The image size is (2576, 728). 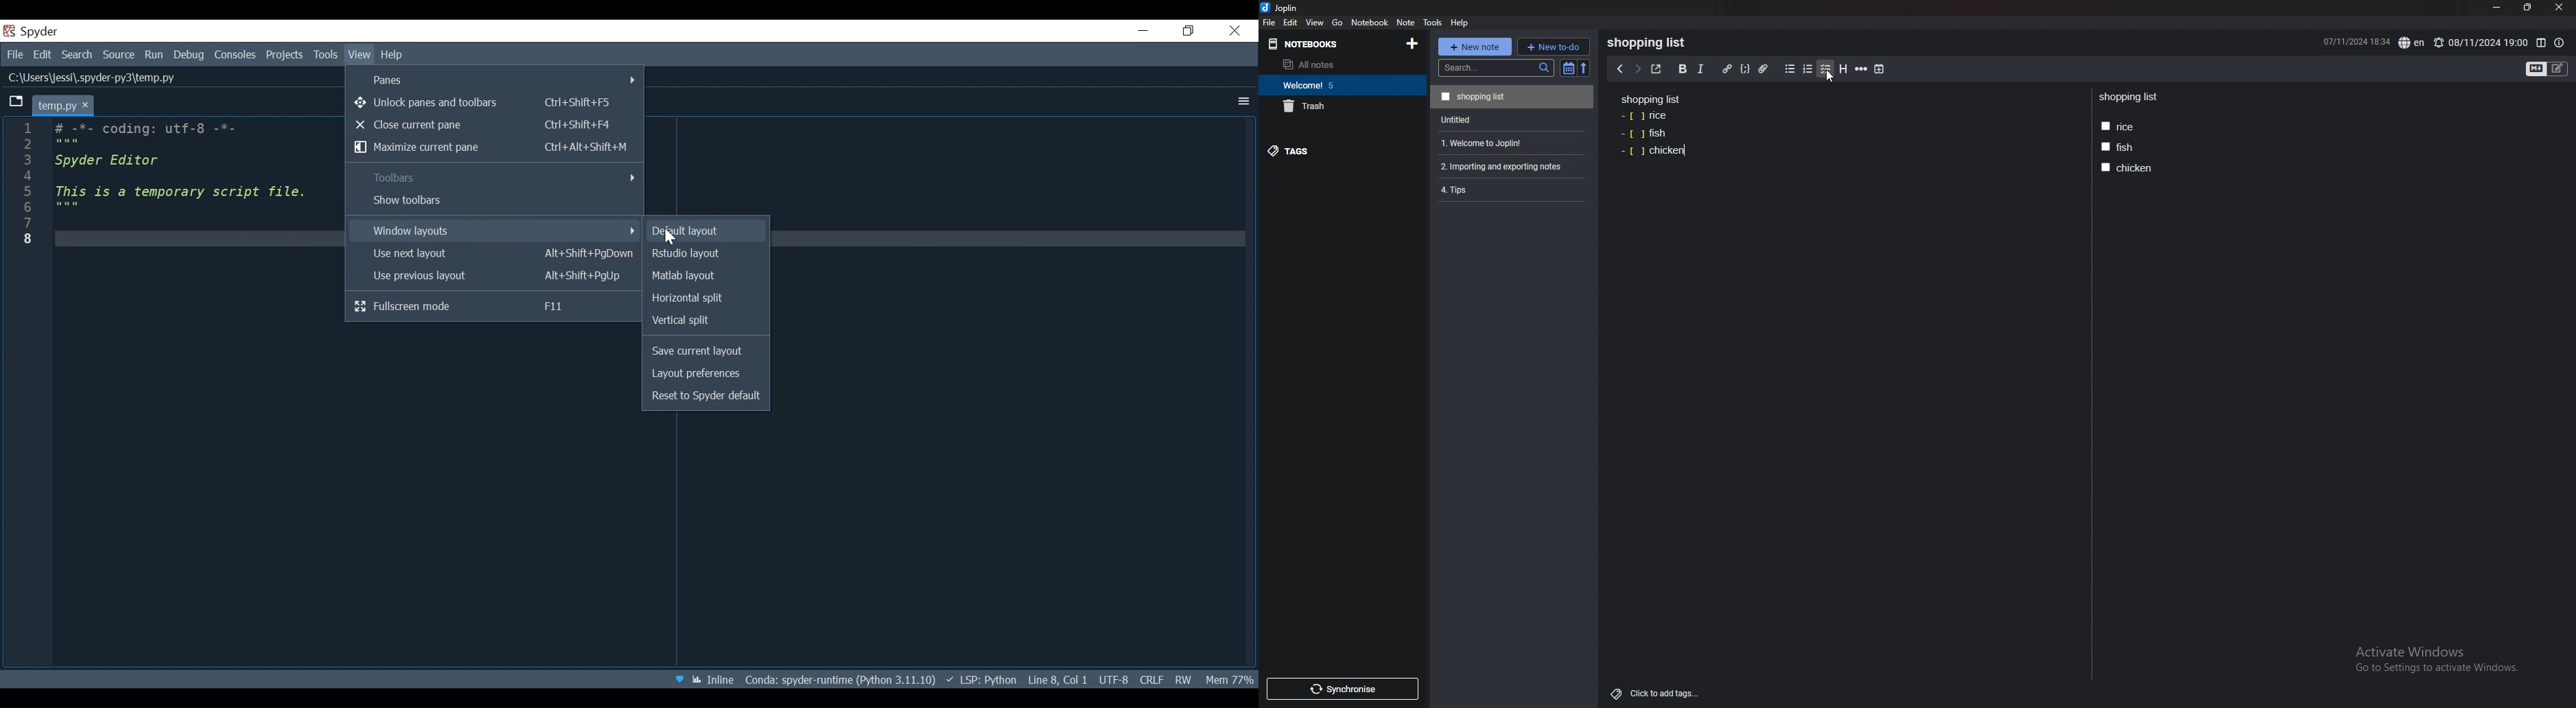 I want to click on toggle editors, so click(x=2547, y=69).